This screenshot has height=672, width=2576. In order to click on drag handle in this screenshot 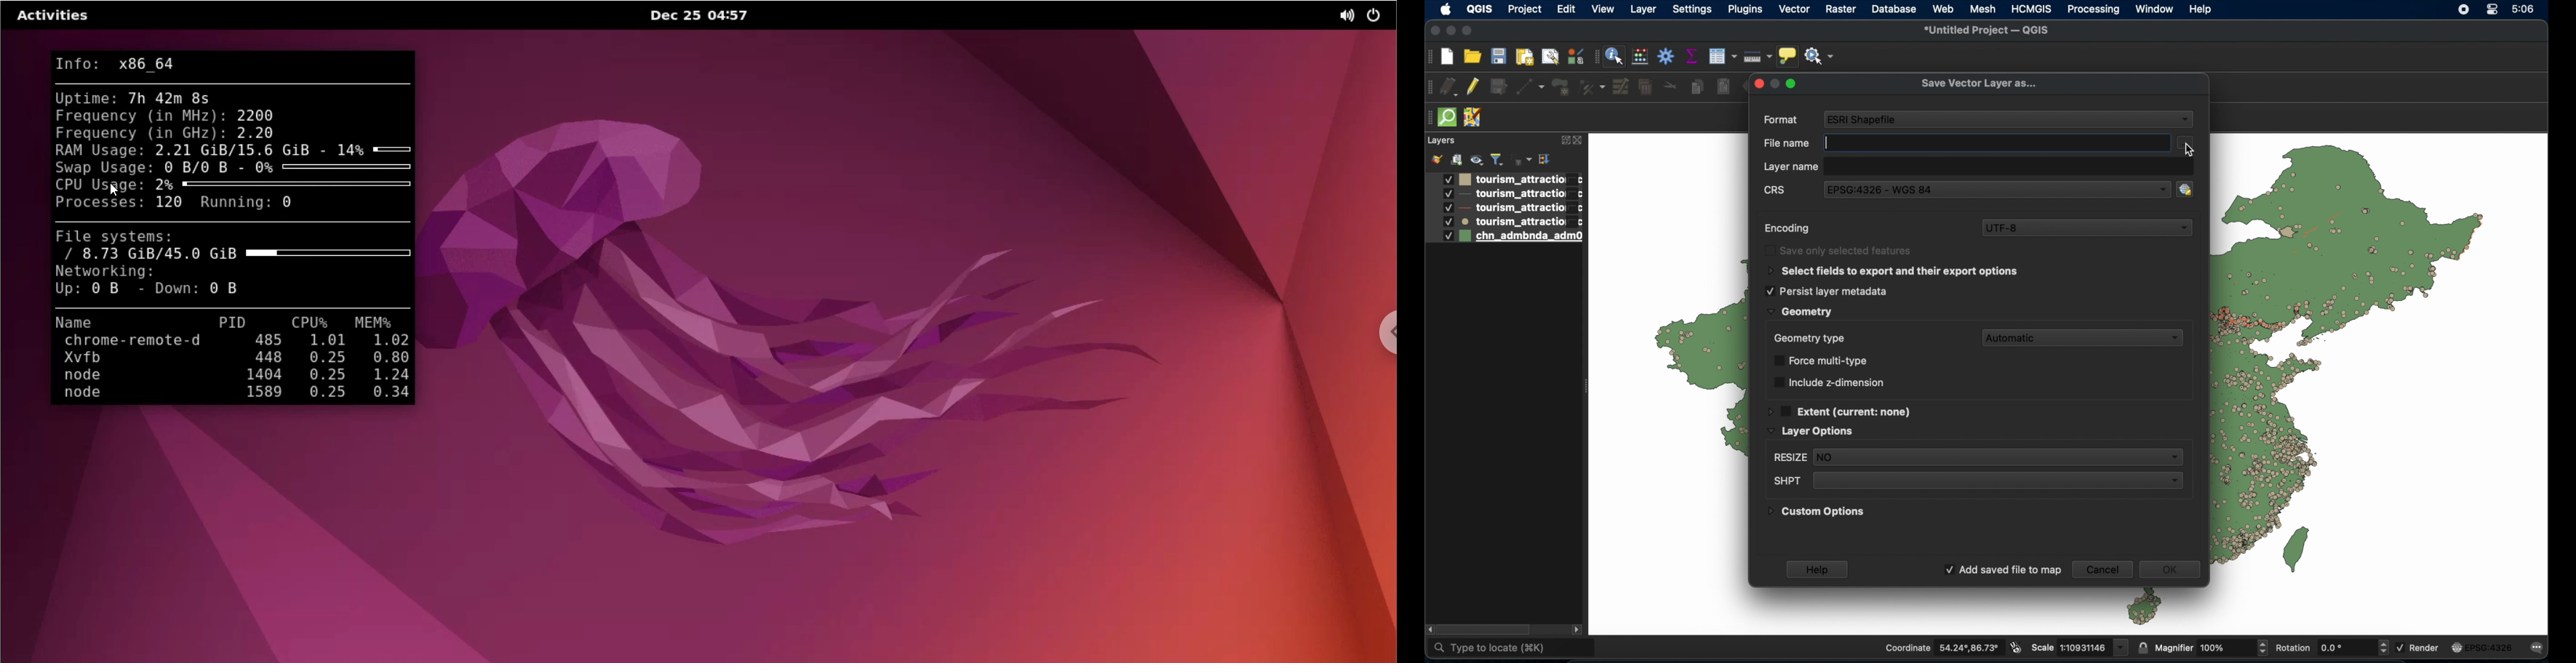, I will do `click(1428, 56)`.